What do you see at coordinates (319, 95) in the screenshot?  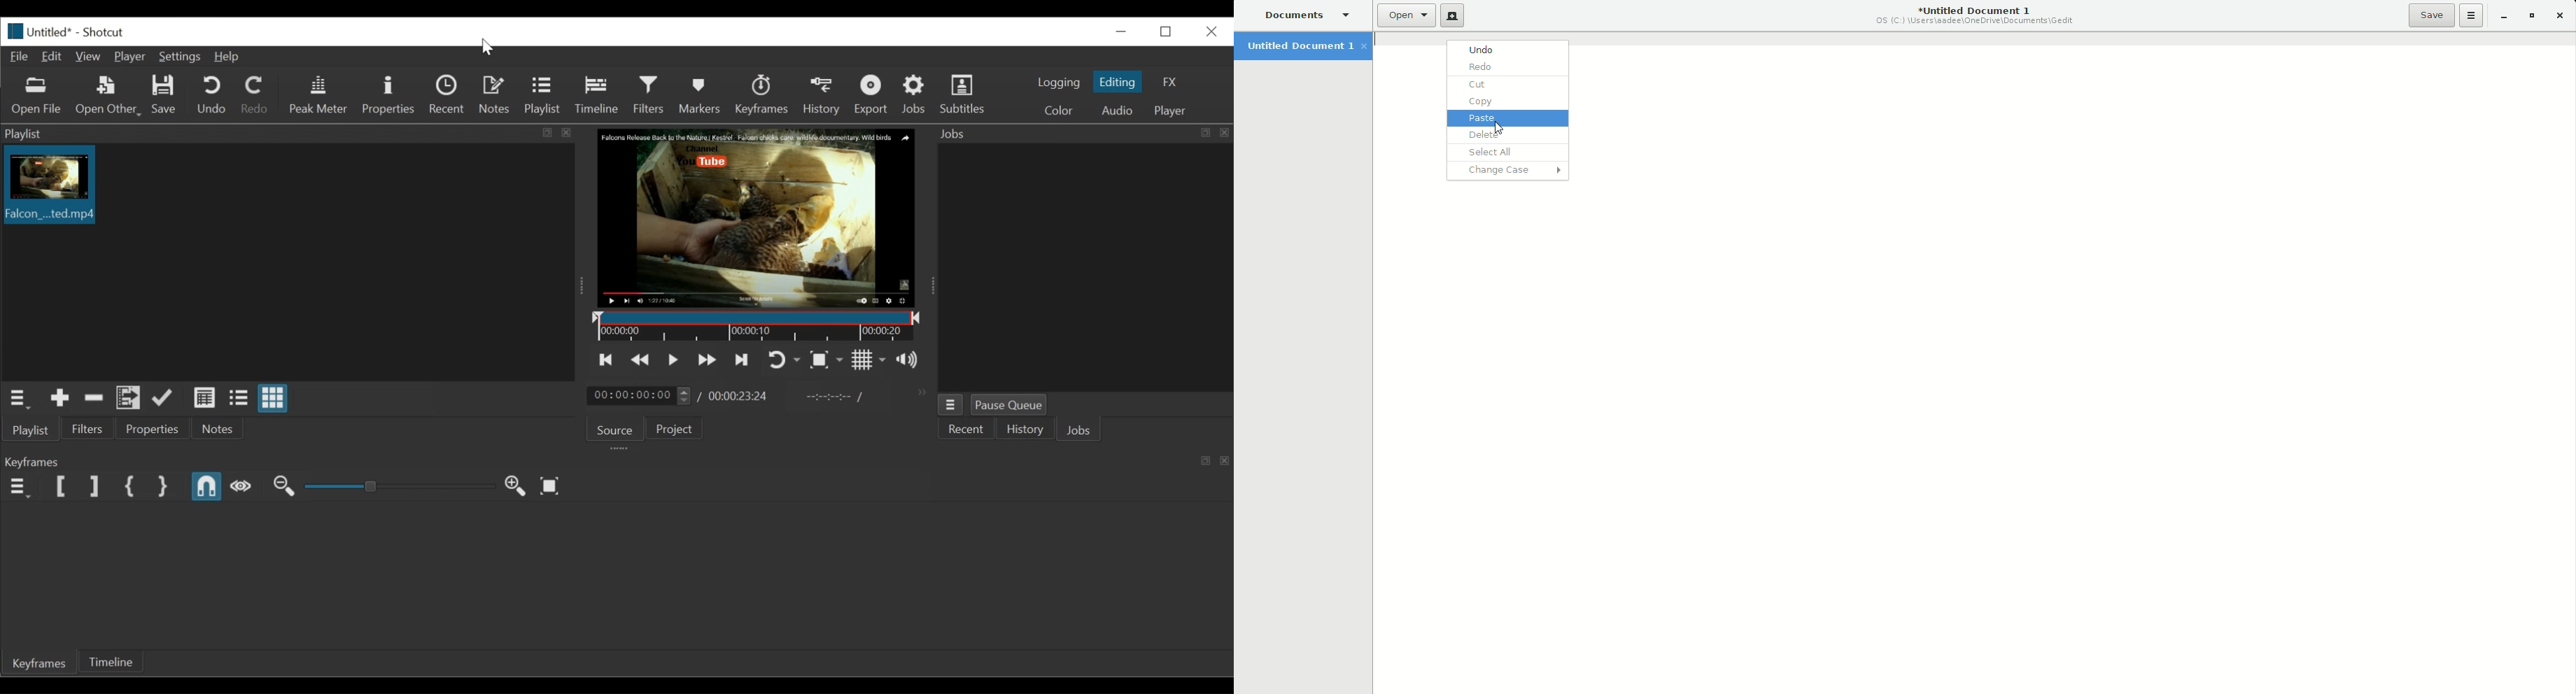 I see `Peak Meter` at bounding box center [319, 95].